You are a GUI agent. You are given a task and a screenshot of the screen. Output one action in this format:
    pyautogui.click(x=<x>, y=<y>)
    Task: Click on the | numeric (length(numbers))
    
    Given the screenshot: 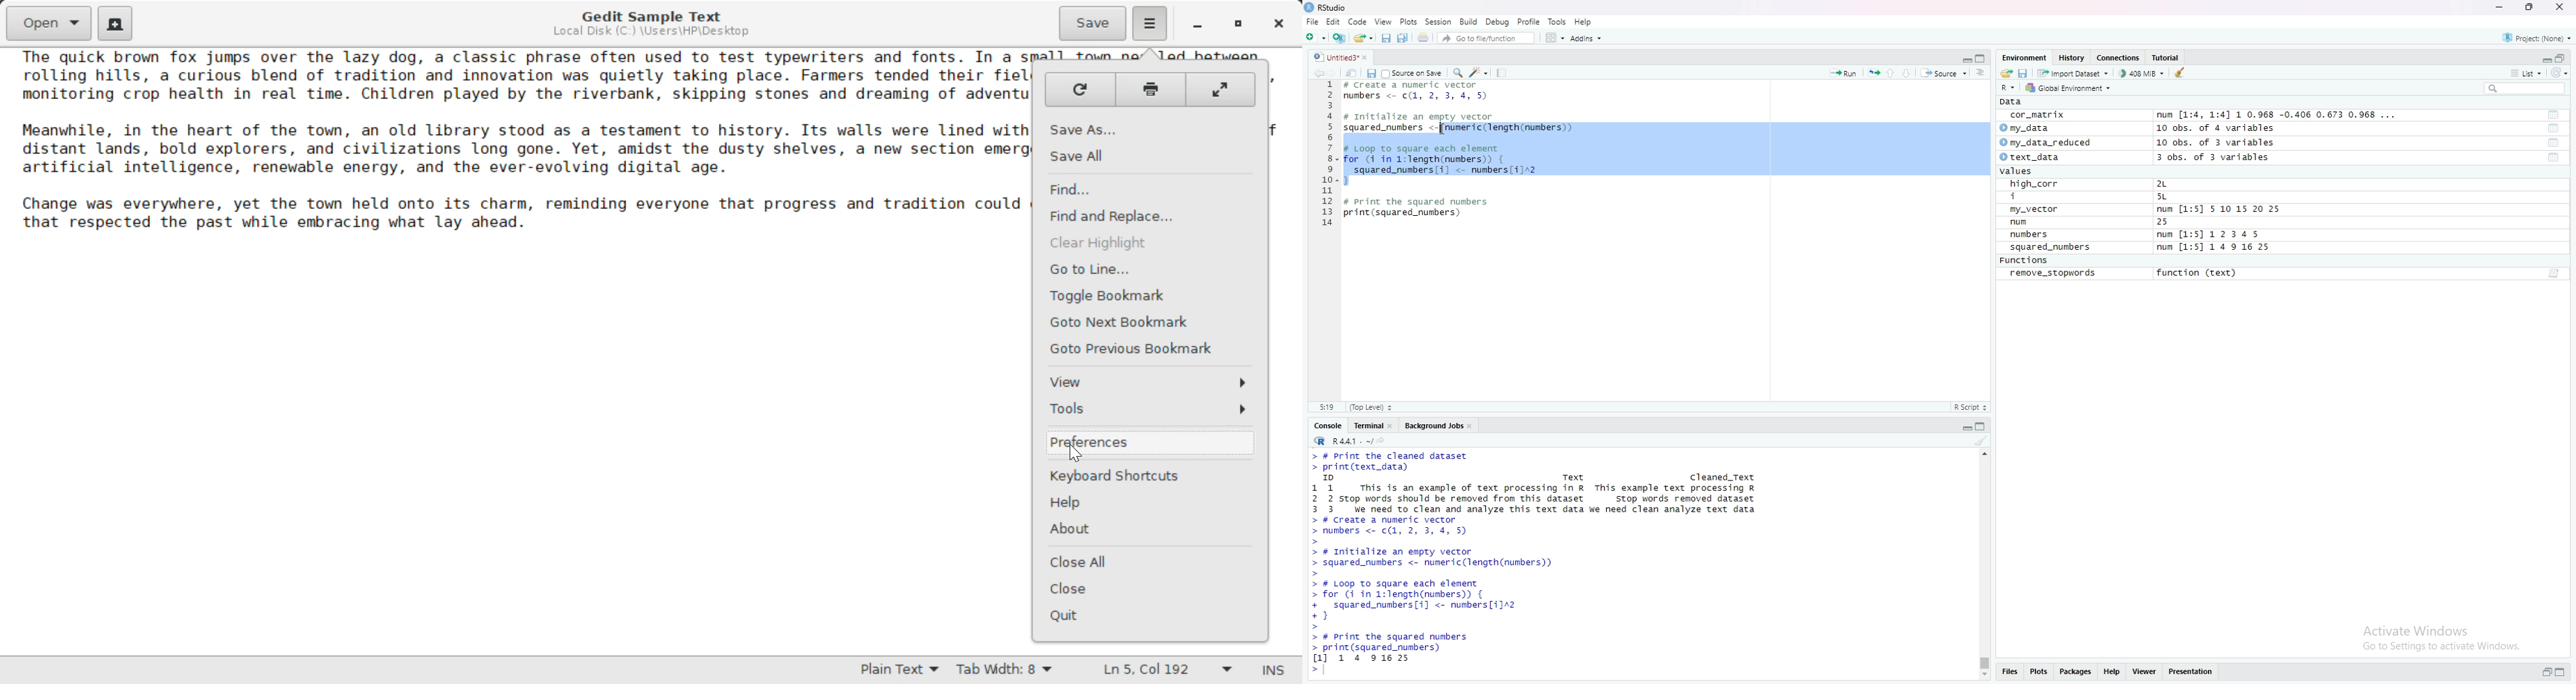 What is the action you would take?
    pyautogui.click(x=1511, y=128)
    